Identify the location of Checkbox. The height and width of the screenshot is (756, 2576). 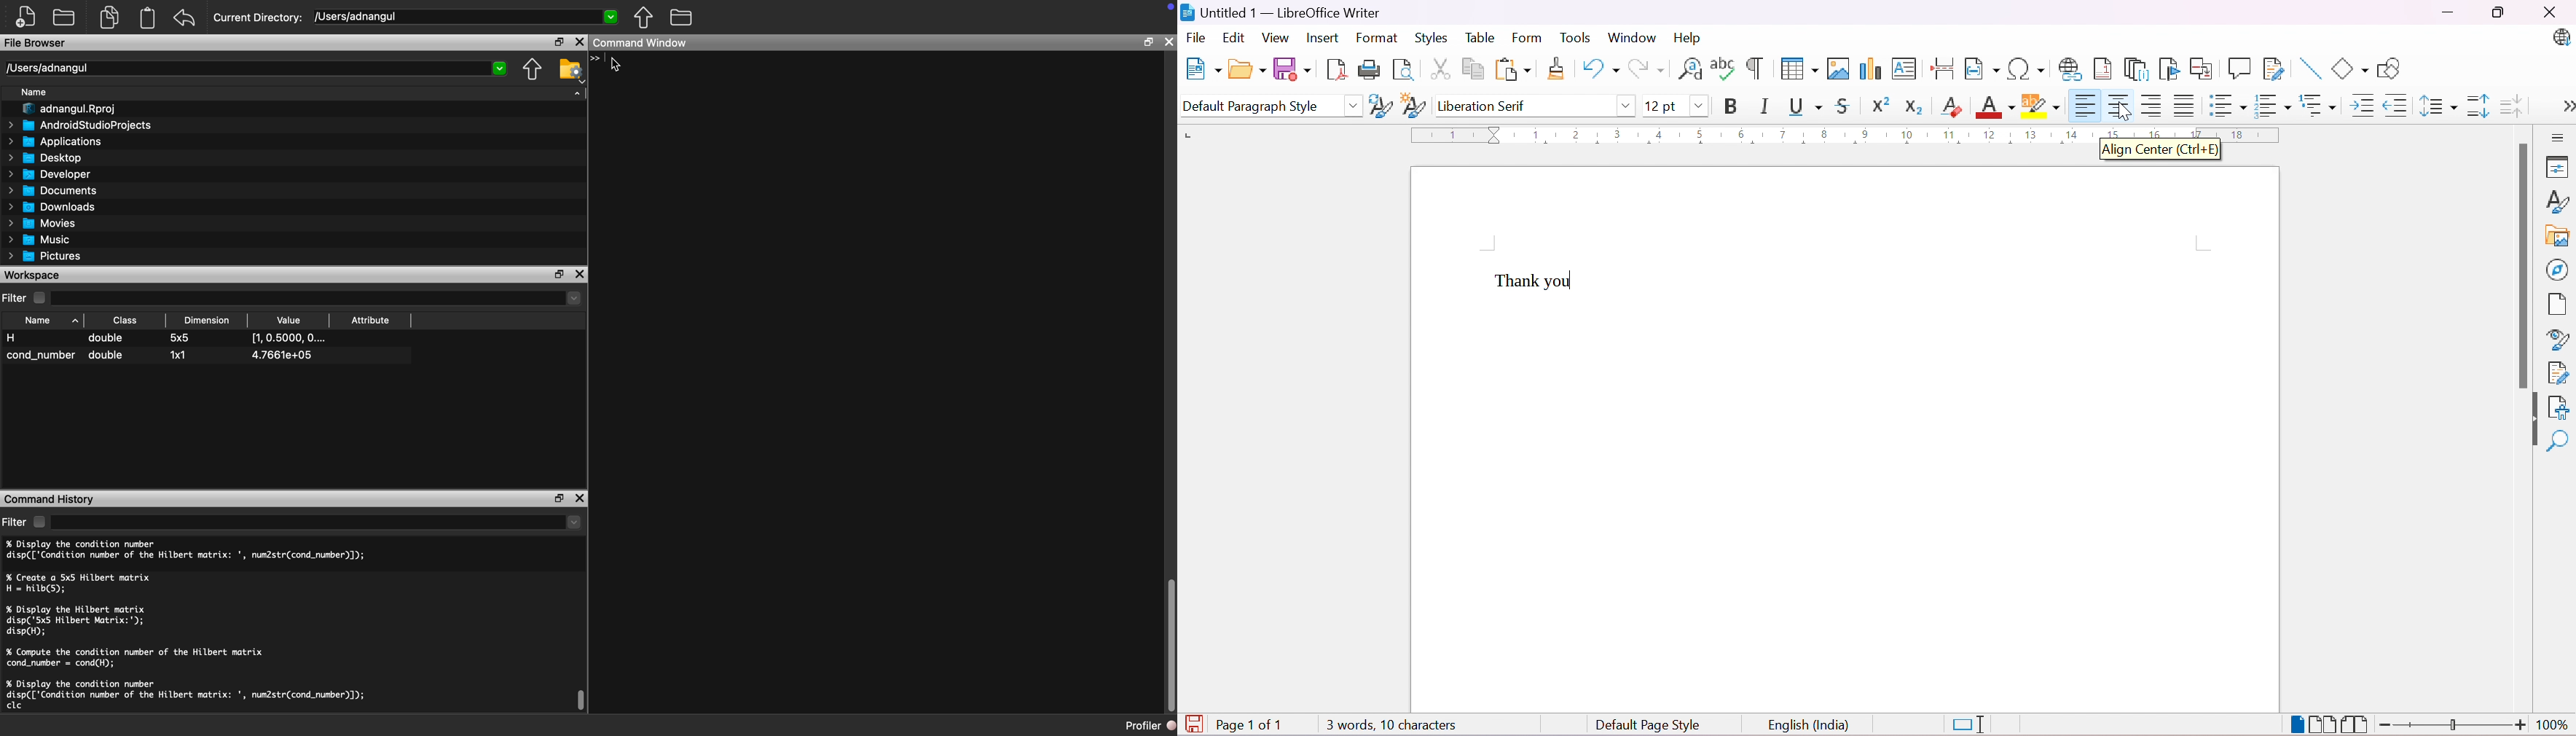
(39, 297).